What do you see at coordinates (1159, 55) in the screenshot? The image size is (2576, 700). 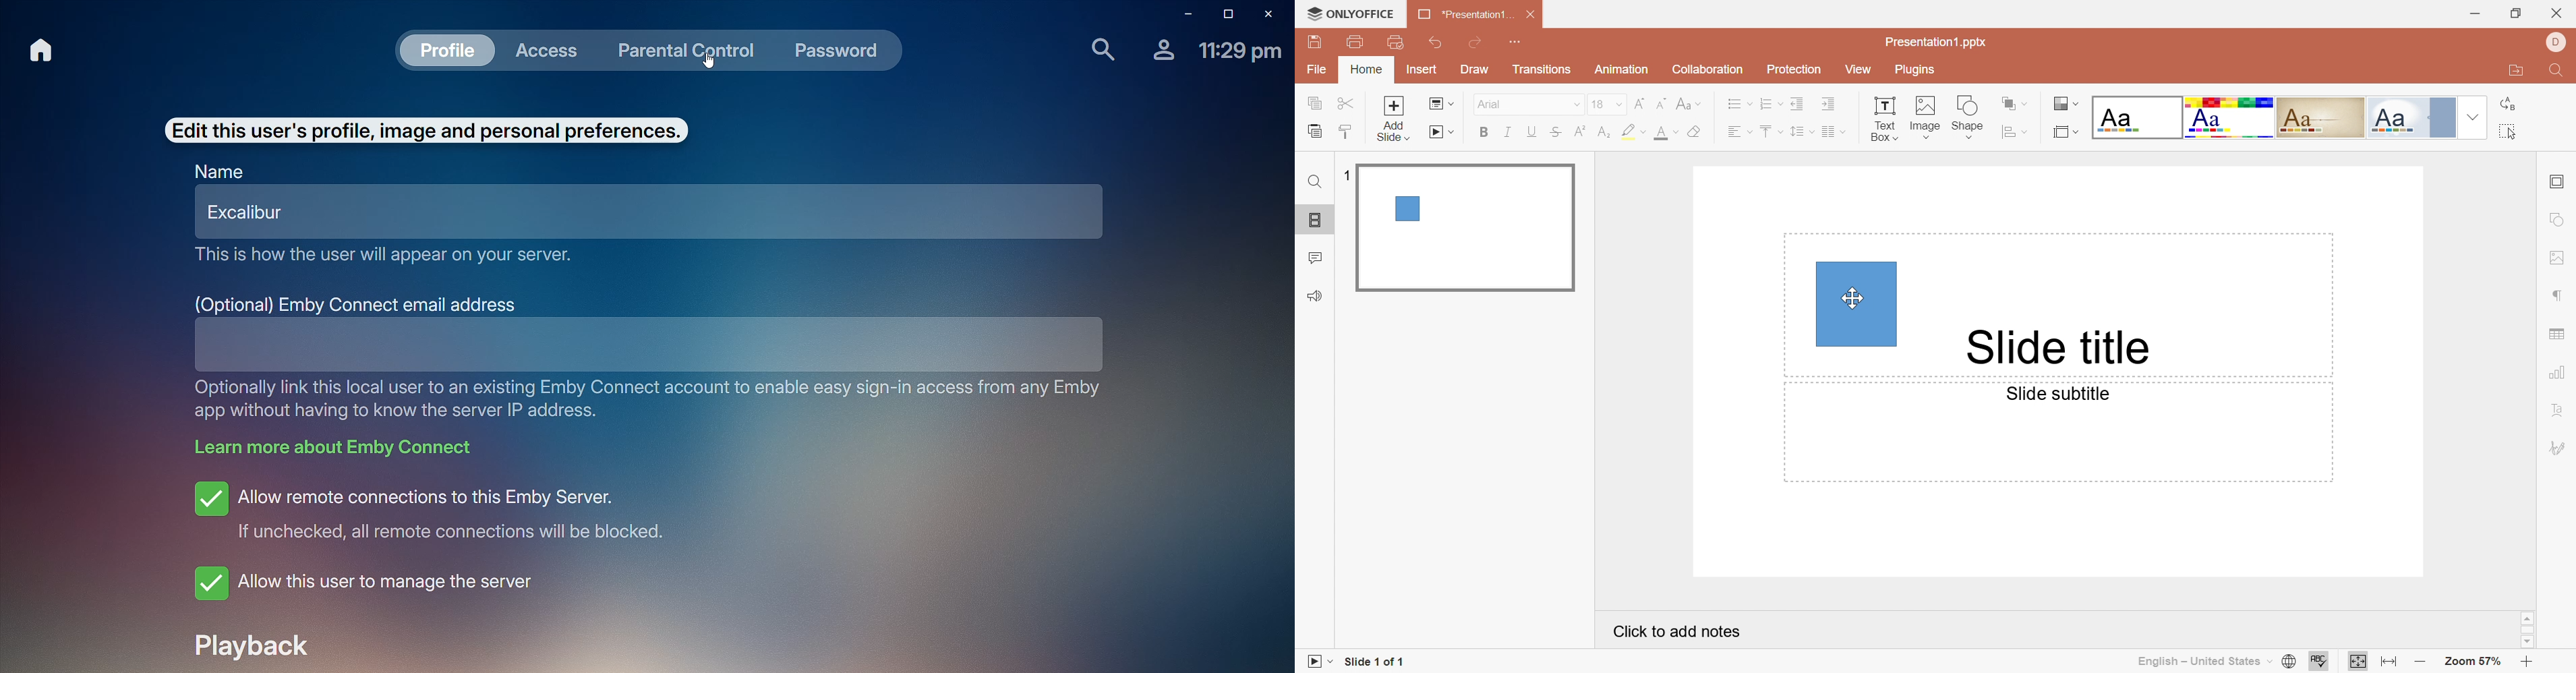 I see `Profile` at bounding box center [1159, 55].